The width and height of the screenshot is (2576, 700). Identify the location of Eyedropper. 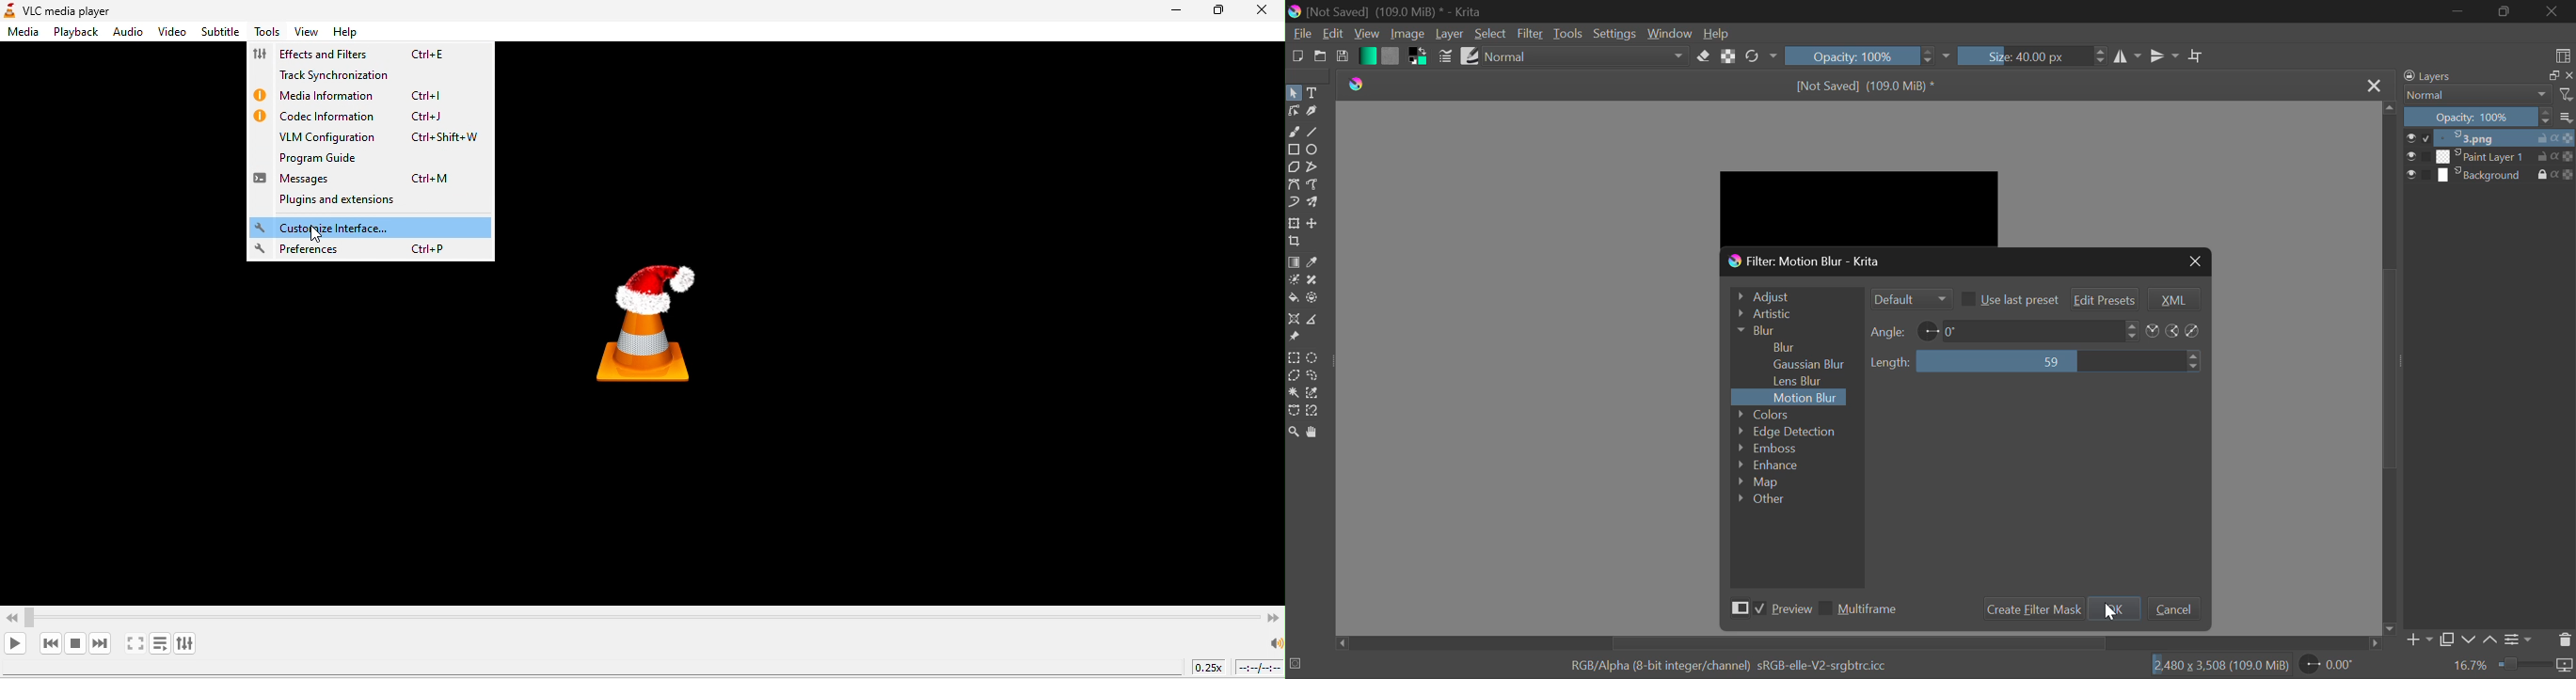
(1315, 262).